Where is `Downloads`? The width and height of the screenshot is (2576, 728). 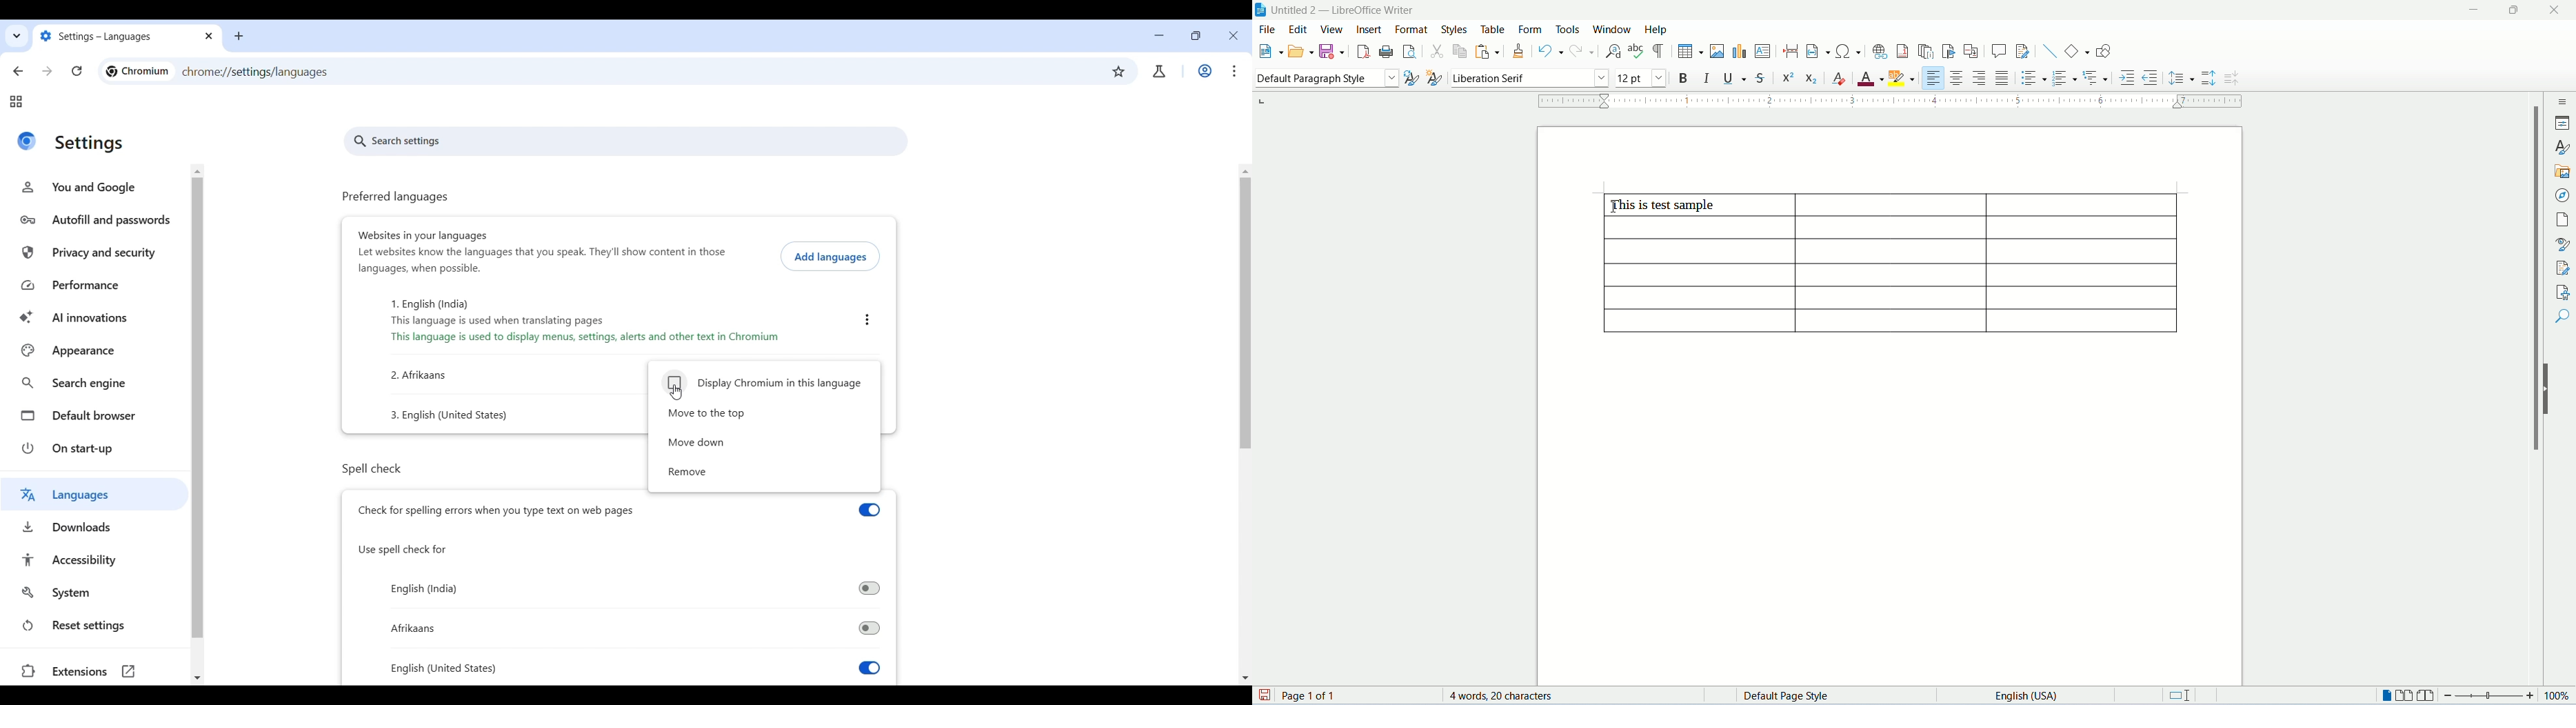
Downloads is located at coordinates (94, 527).